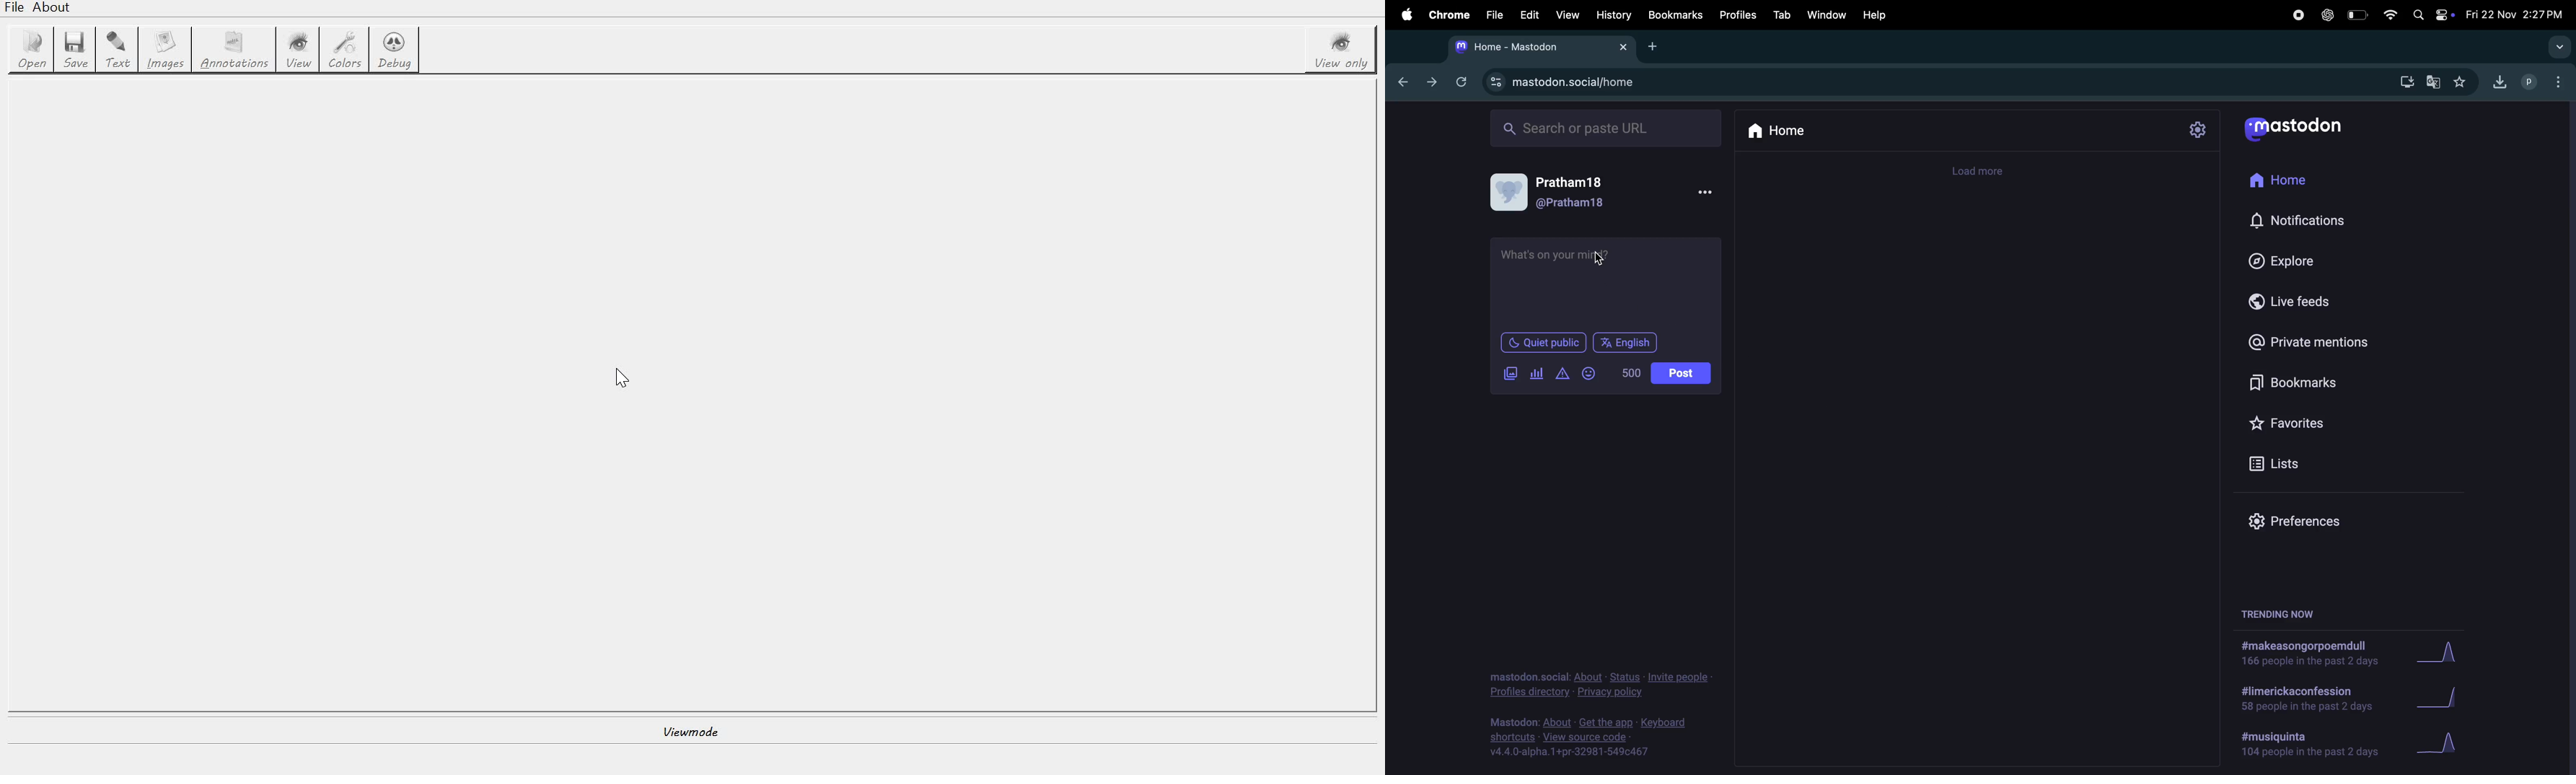 This screenshot has width=2576, height=784. What do you see at coordinates (2295, 179) in the screenshot?
I see `home` at bounding box center [2295, 179].